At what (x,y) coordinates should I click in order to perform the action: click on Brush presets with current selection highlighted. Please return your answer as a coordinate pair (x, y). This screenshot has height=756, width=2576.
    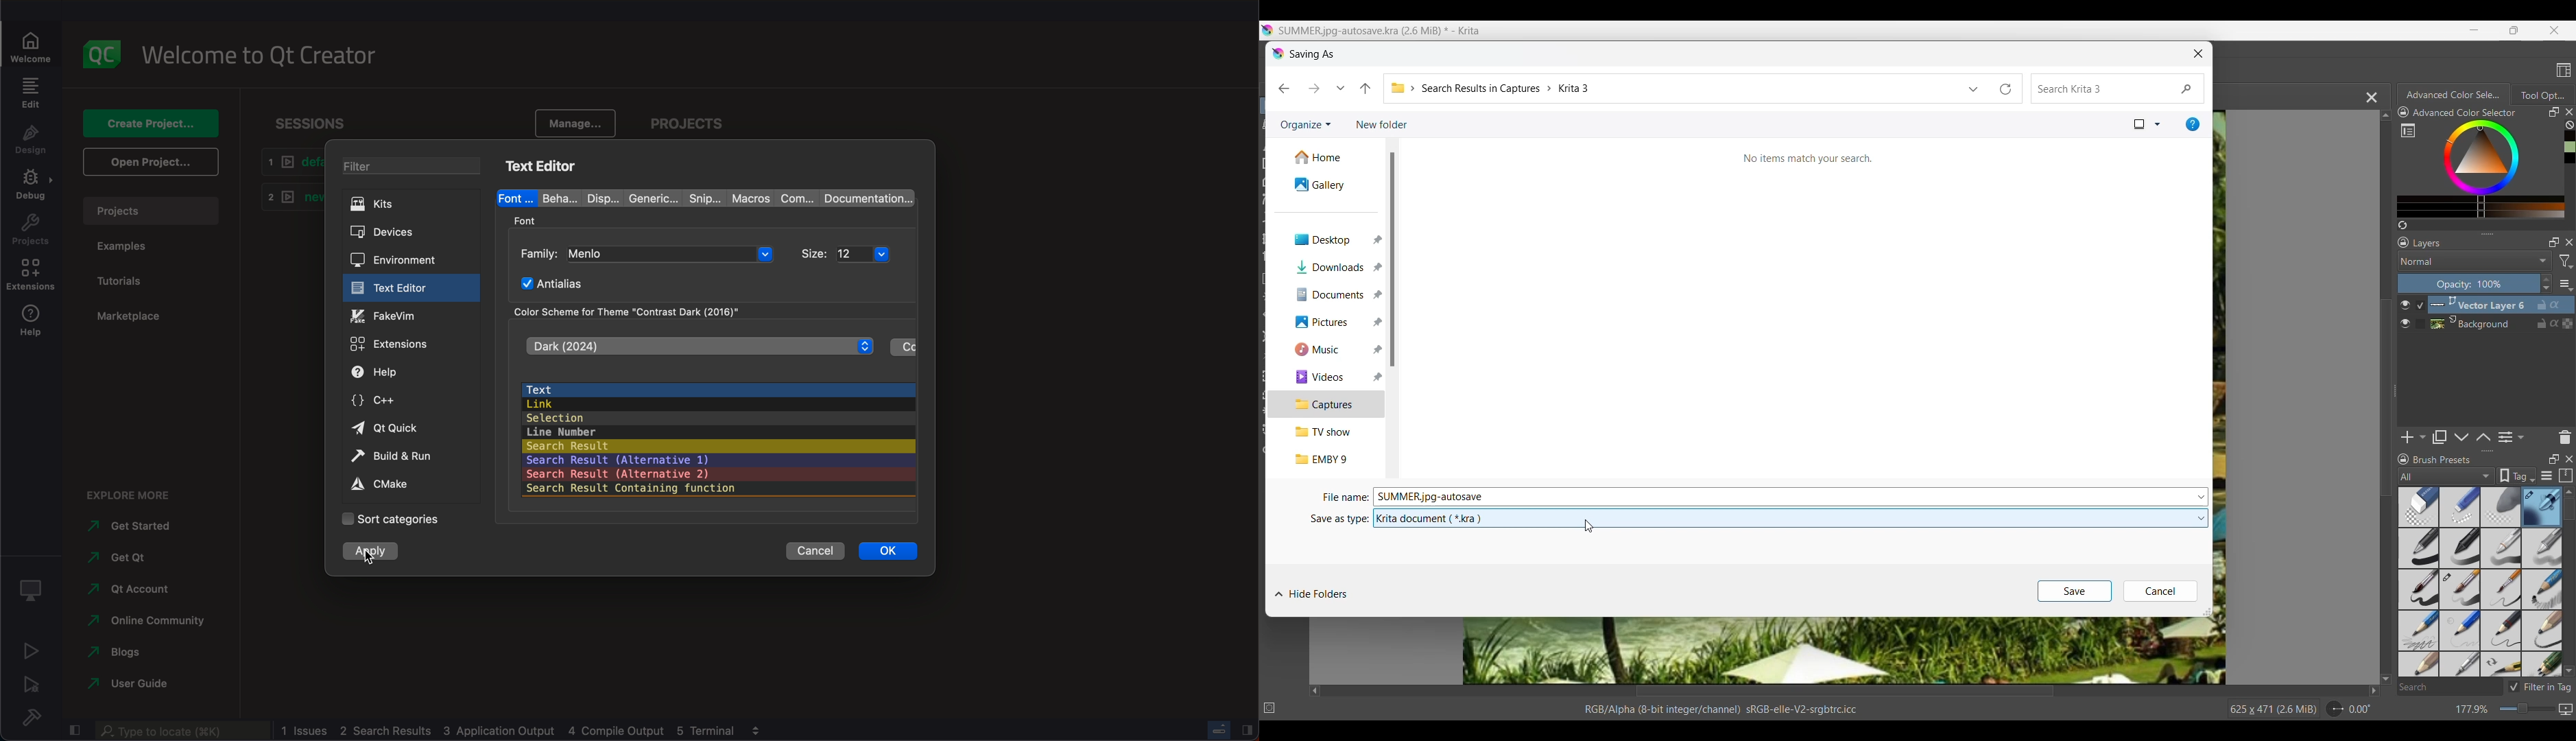
    Looking at the image, I should click on (2480, 583).